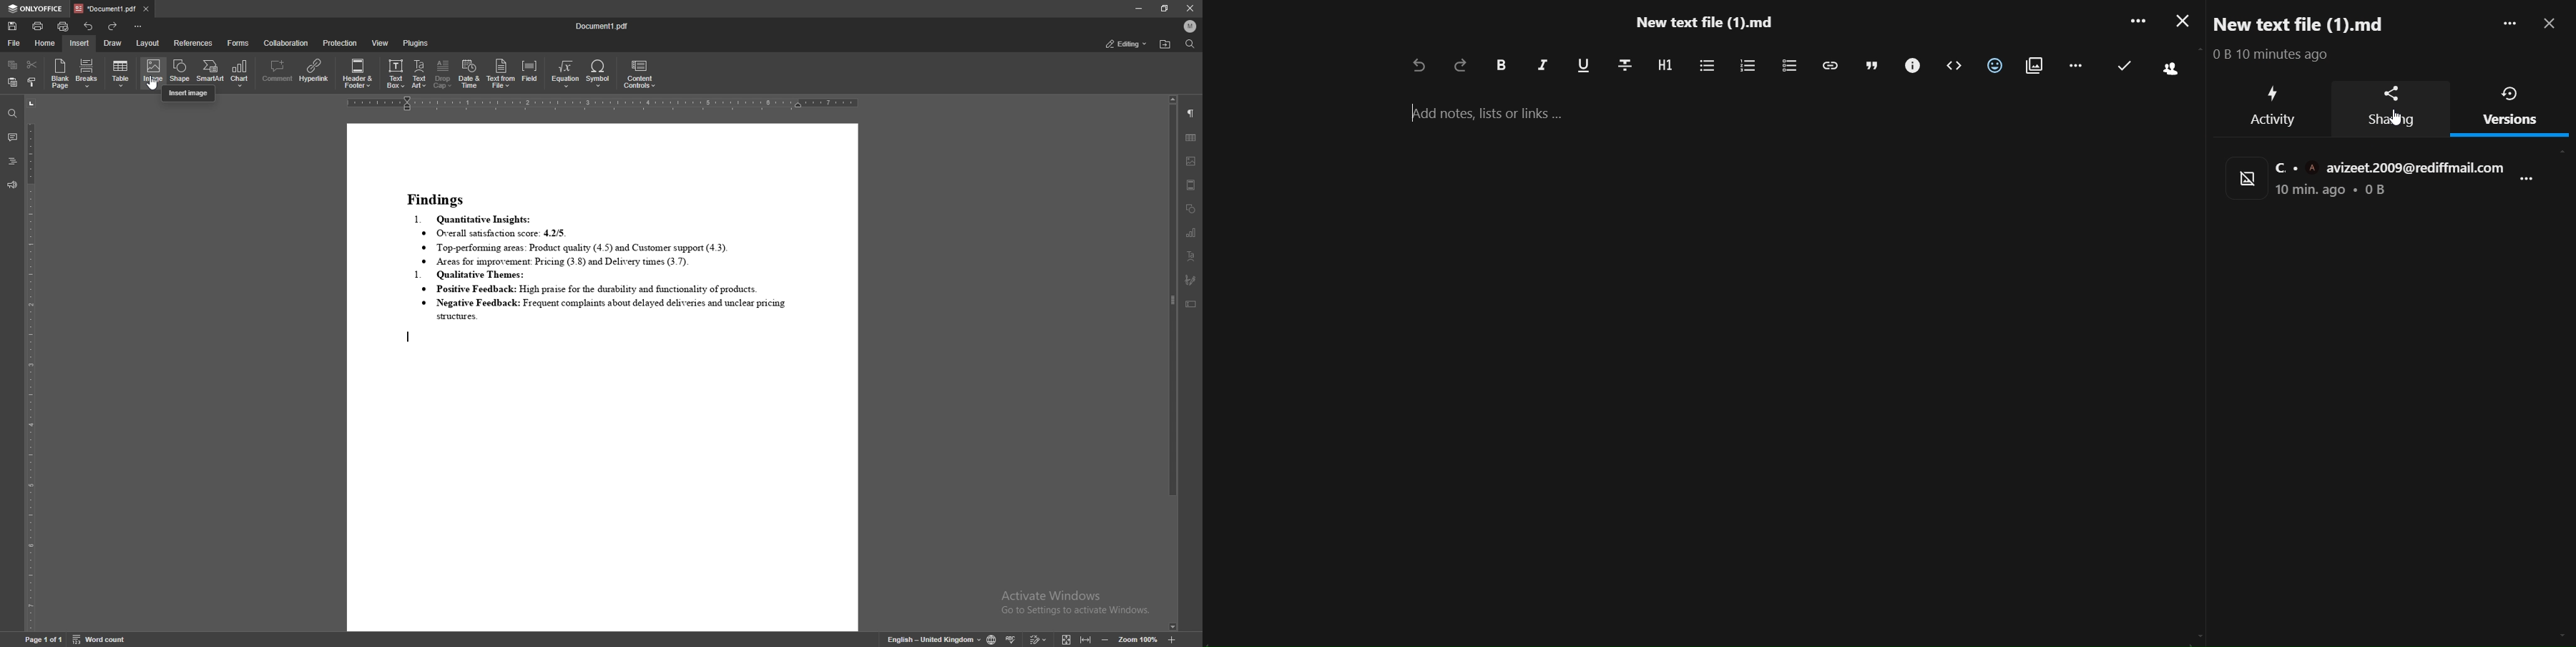  What do you see at coordinates (2275, 121) in the screenshot?
I see `activity` at bounding box center [2275, 121].